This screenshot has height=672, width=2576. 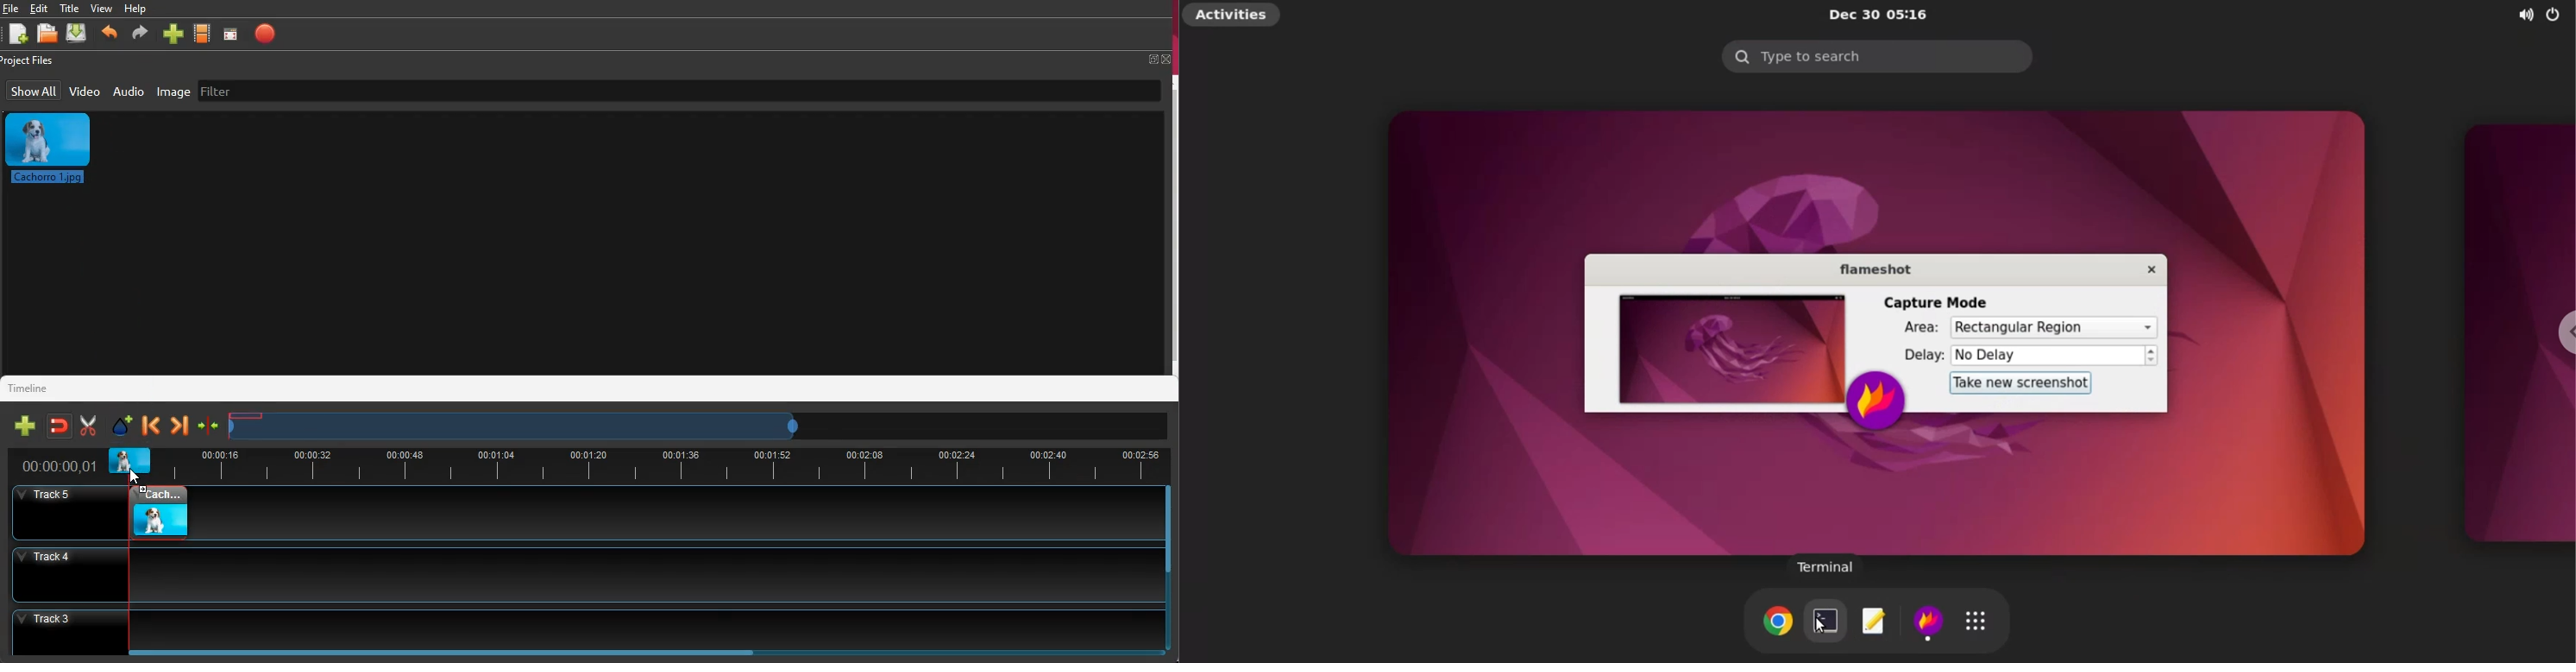 I want to click on cut, so click(x=88, y=426).